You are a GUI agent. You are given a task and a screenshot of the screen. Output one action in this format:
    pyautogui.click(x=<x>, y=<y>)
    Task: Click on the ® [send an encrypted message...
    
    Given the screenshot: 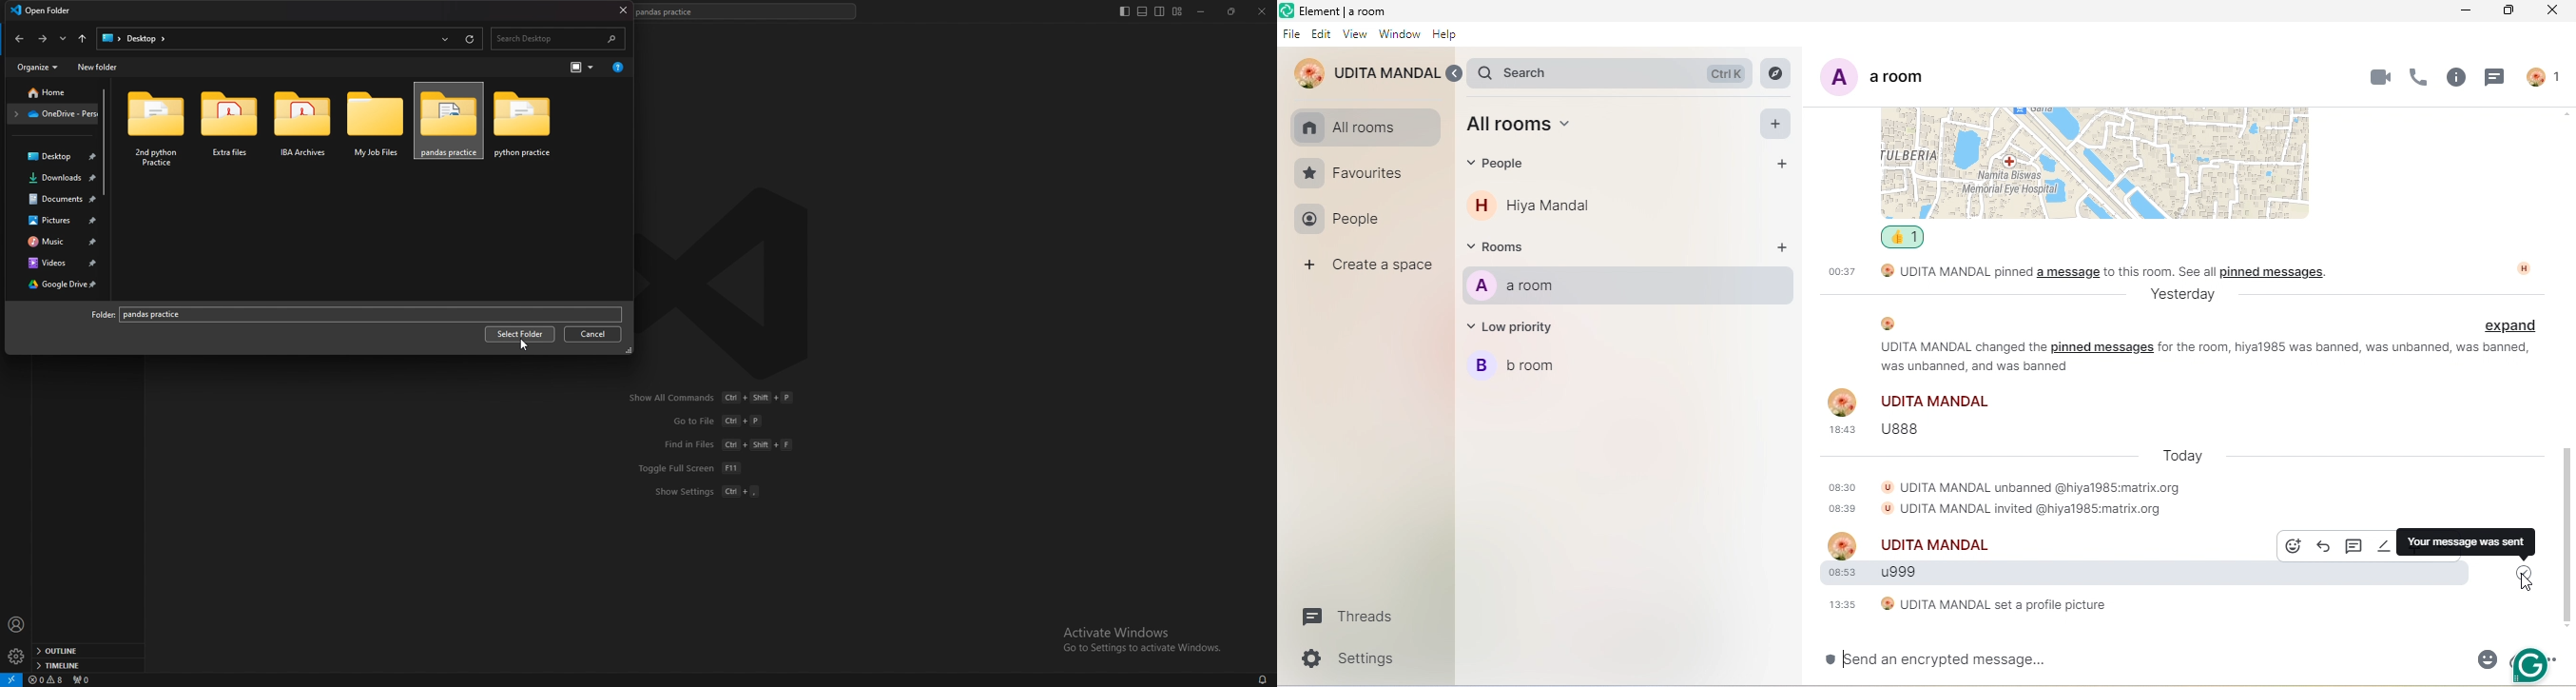 What is the action you would take?
    pyautogui.click(x=1953, y=660)
    